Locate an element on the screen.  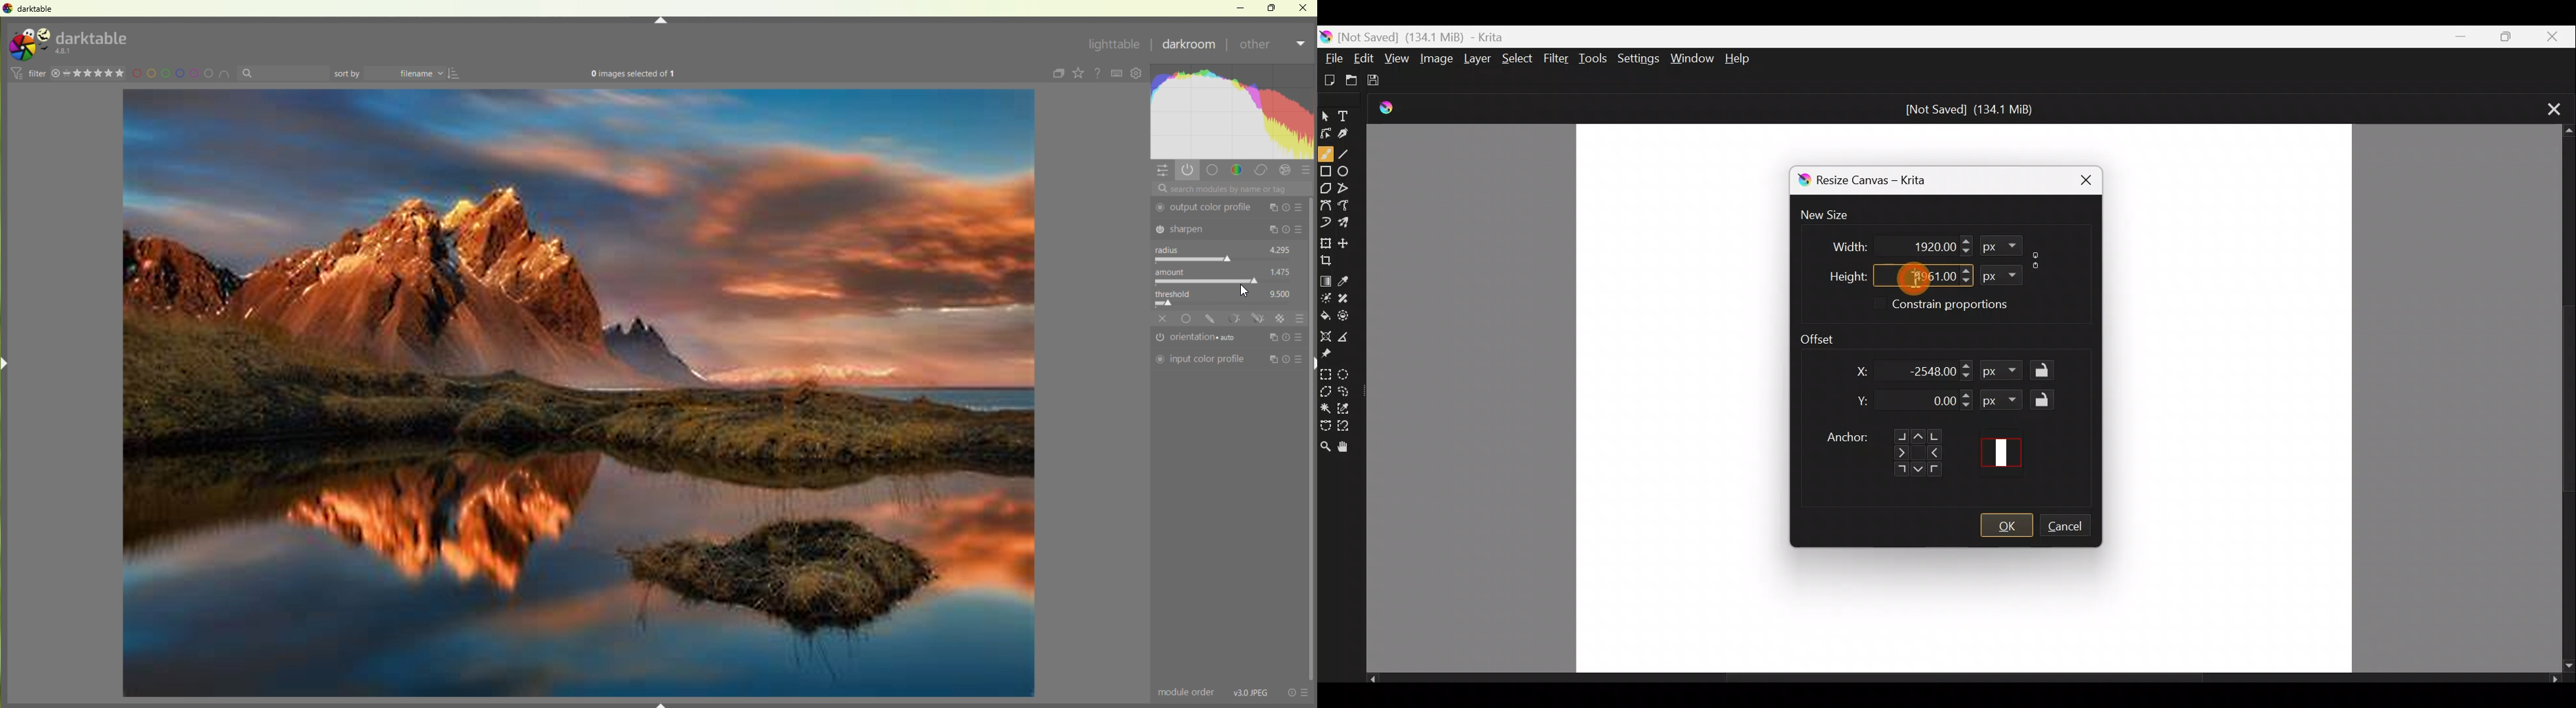
show only active modules is located at coordinates (1189, 170).